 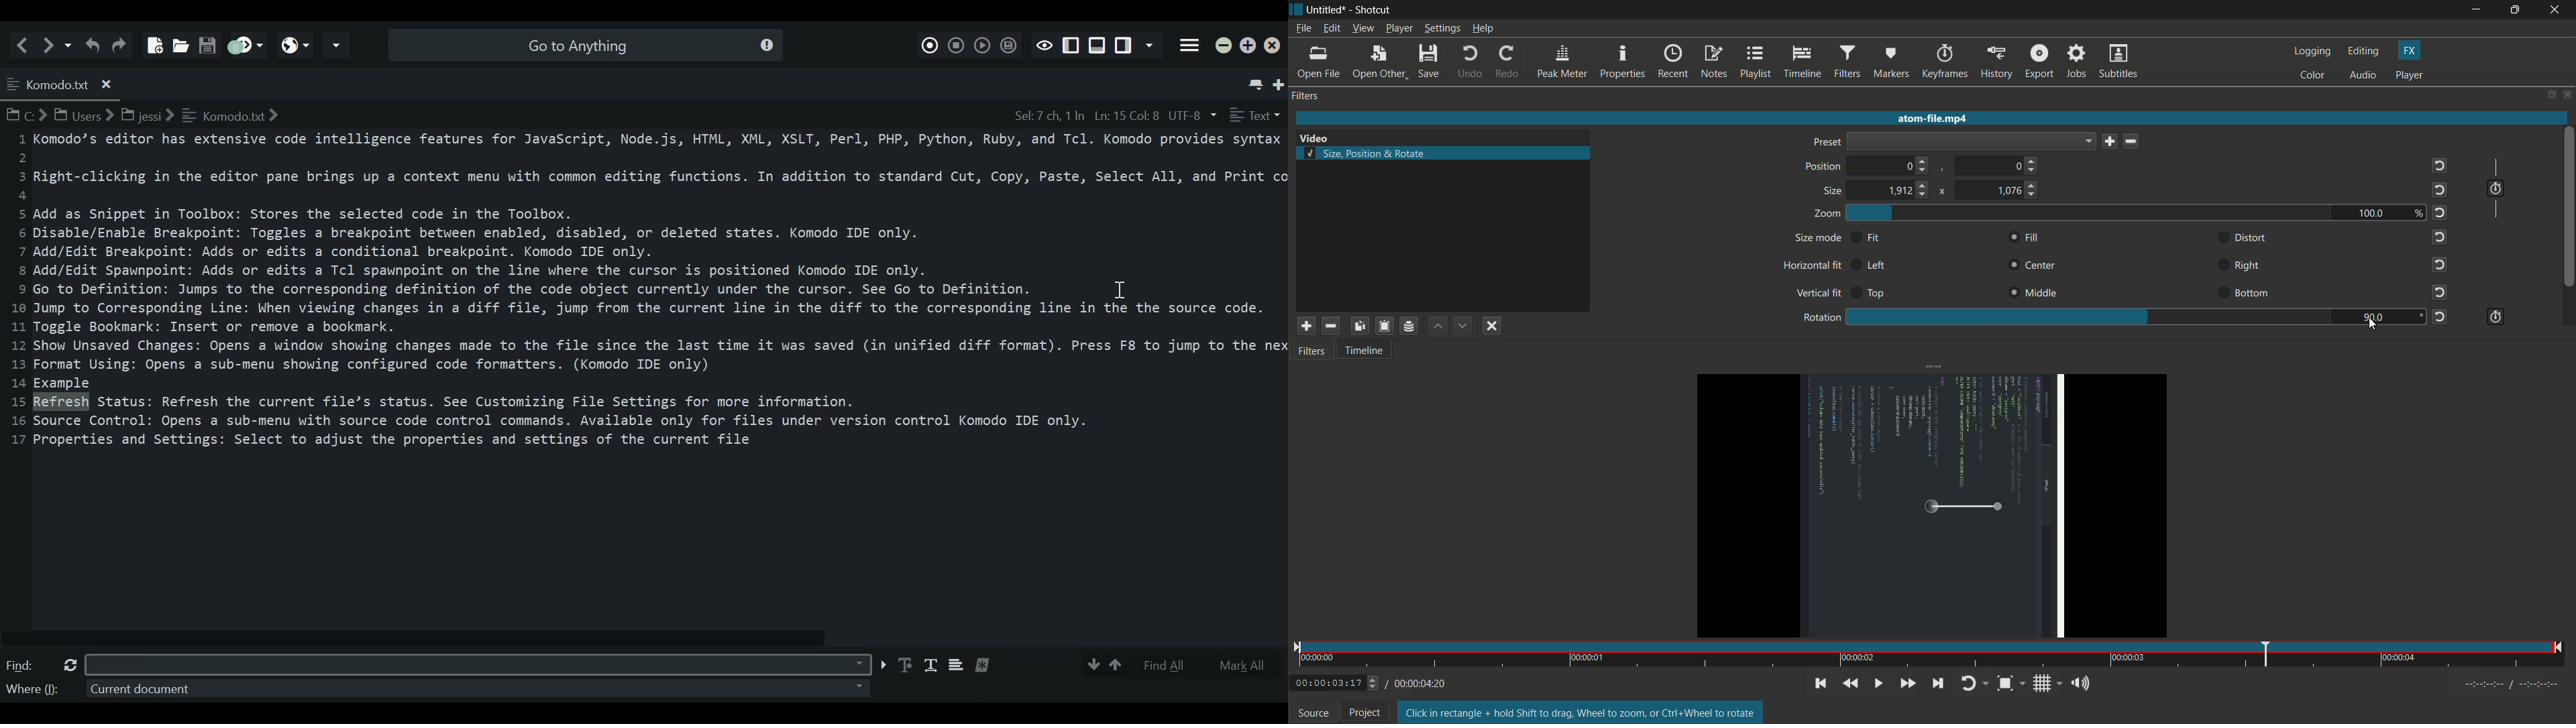 What do you see at coordinates (477, 664) in the screenshot?
I see `Find Field` at bounding box center [477, 664].